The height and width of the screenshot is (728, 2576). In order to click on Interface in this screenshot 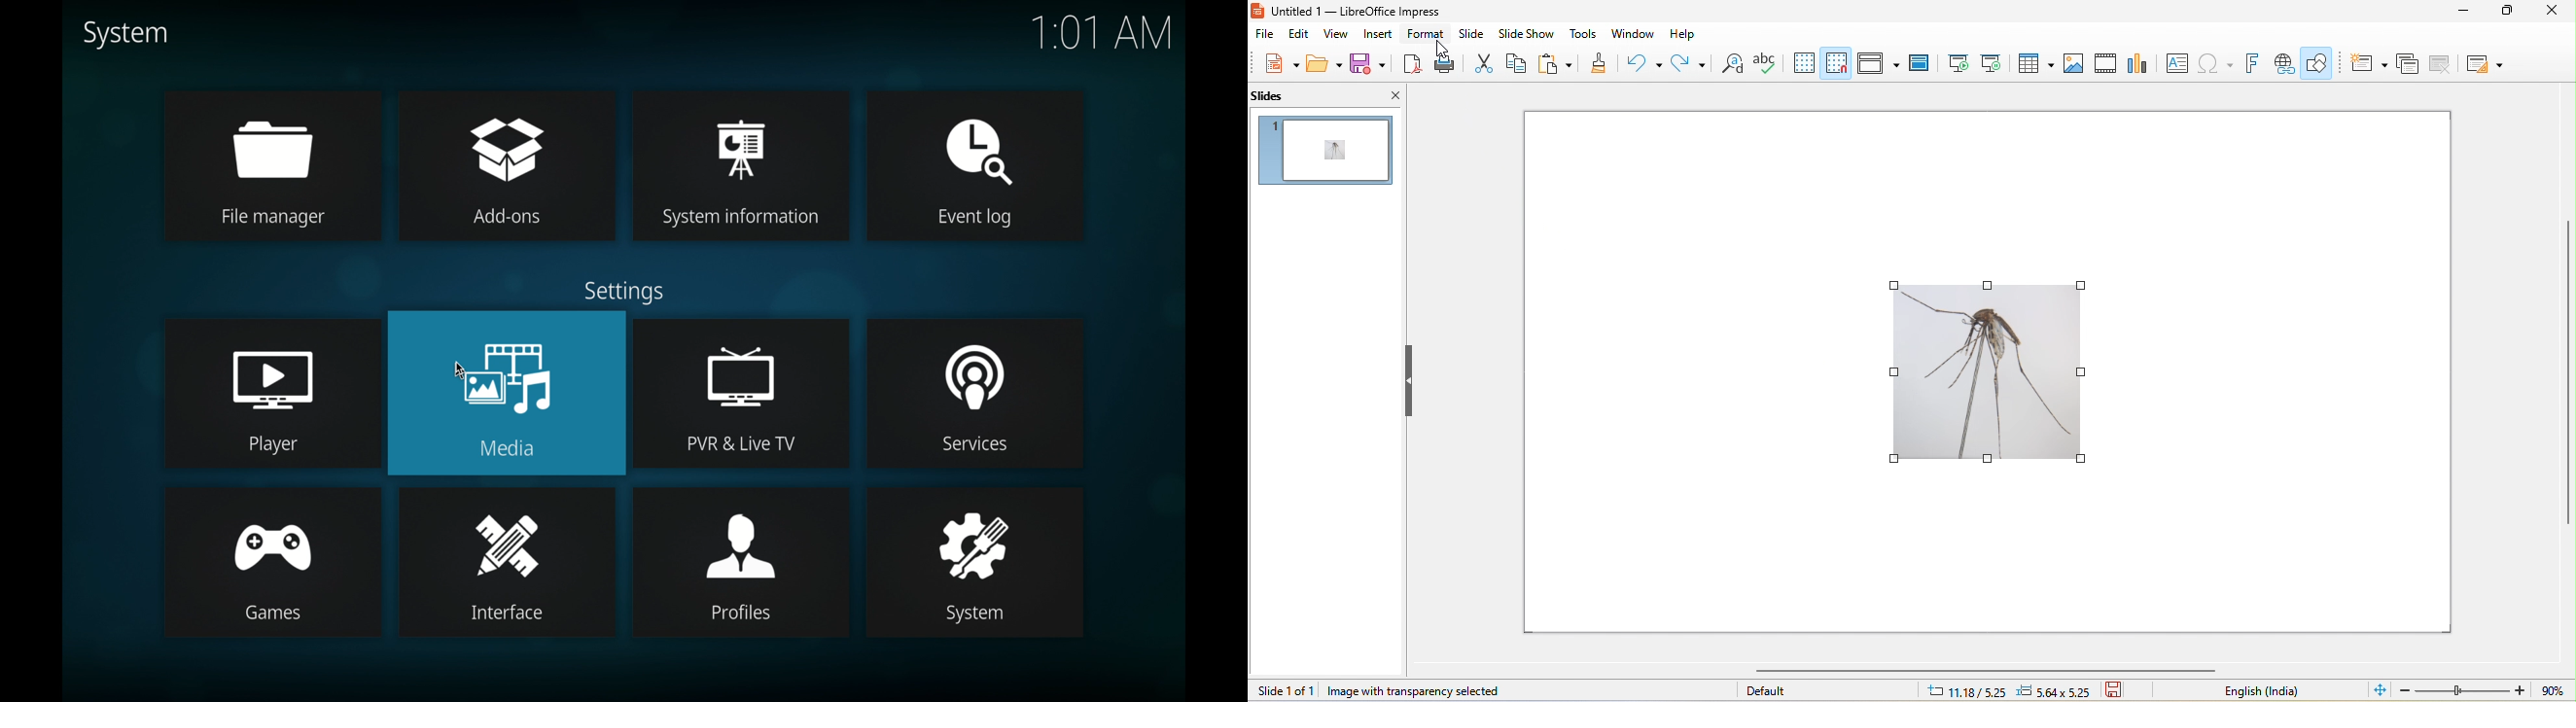, I will do `click(506, 616)`.